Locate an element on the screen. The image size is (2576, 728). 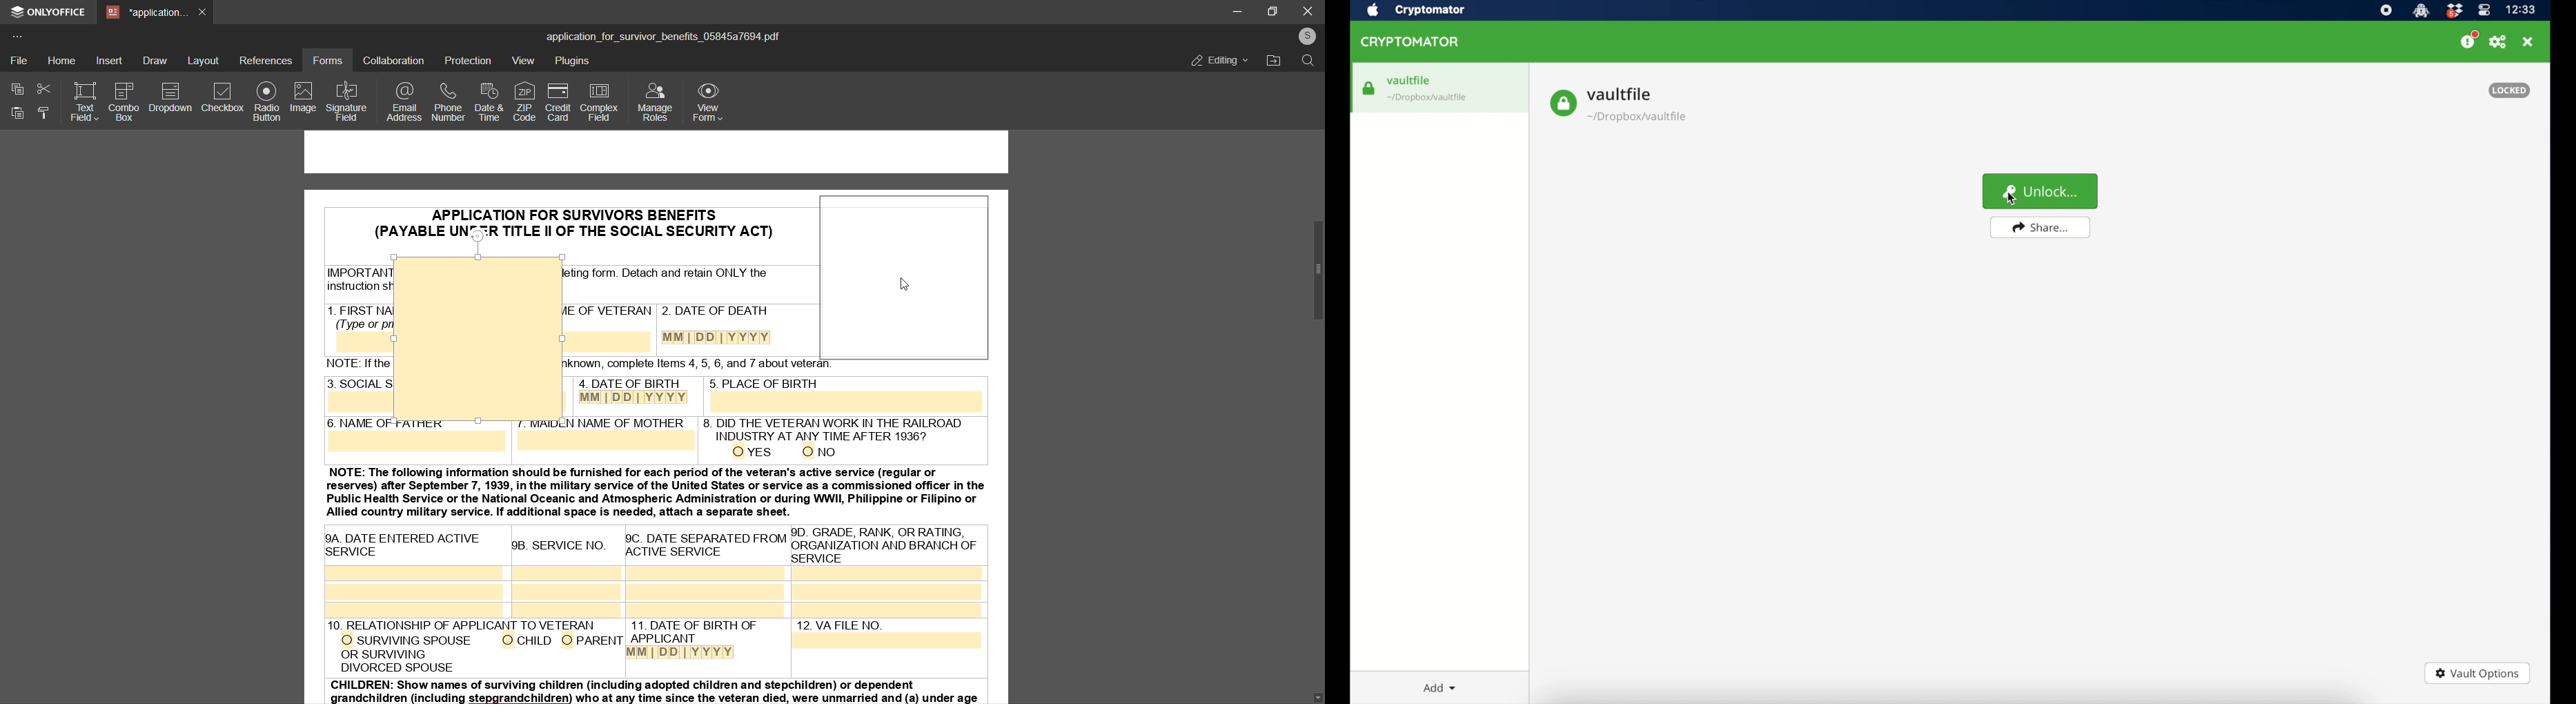
onlyoffice is located at coordinates (50, 14).